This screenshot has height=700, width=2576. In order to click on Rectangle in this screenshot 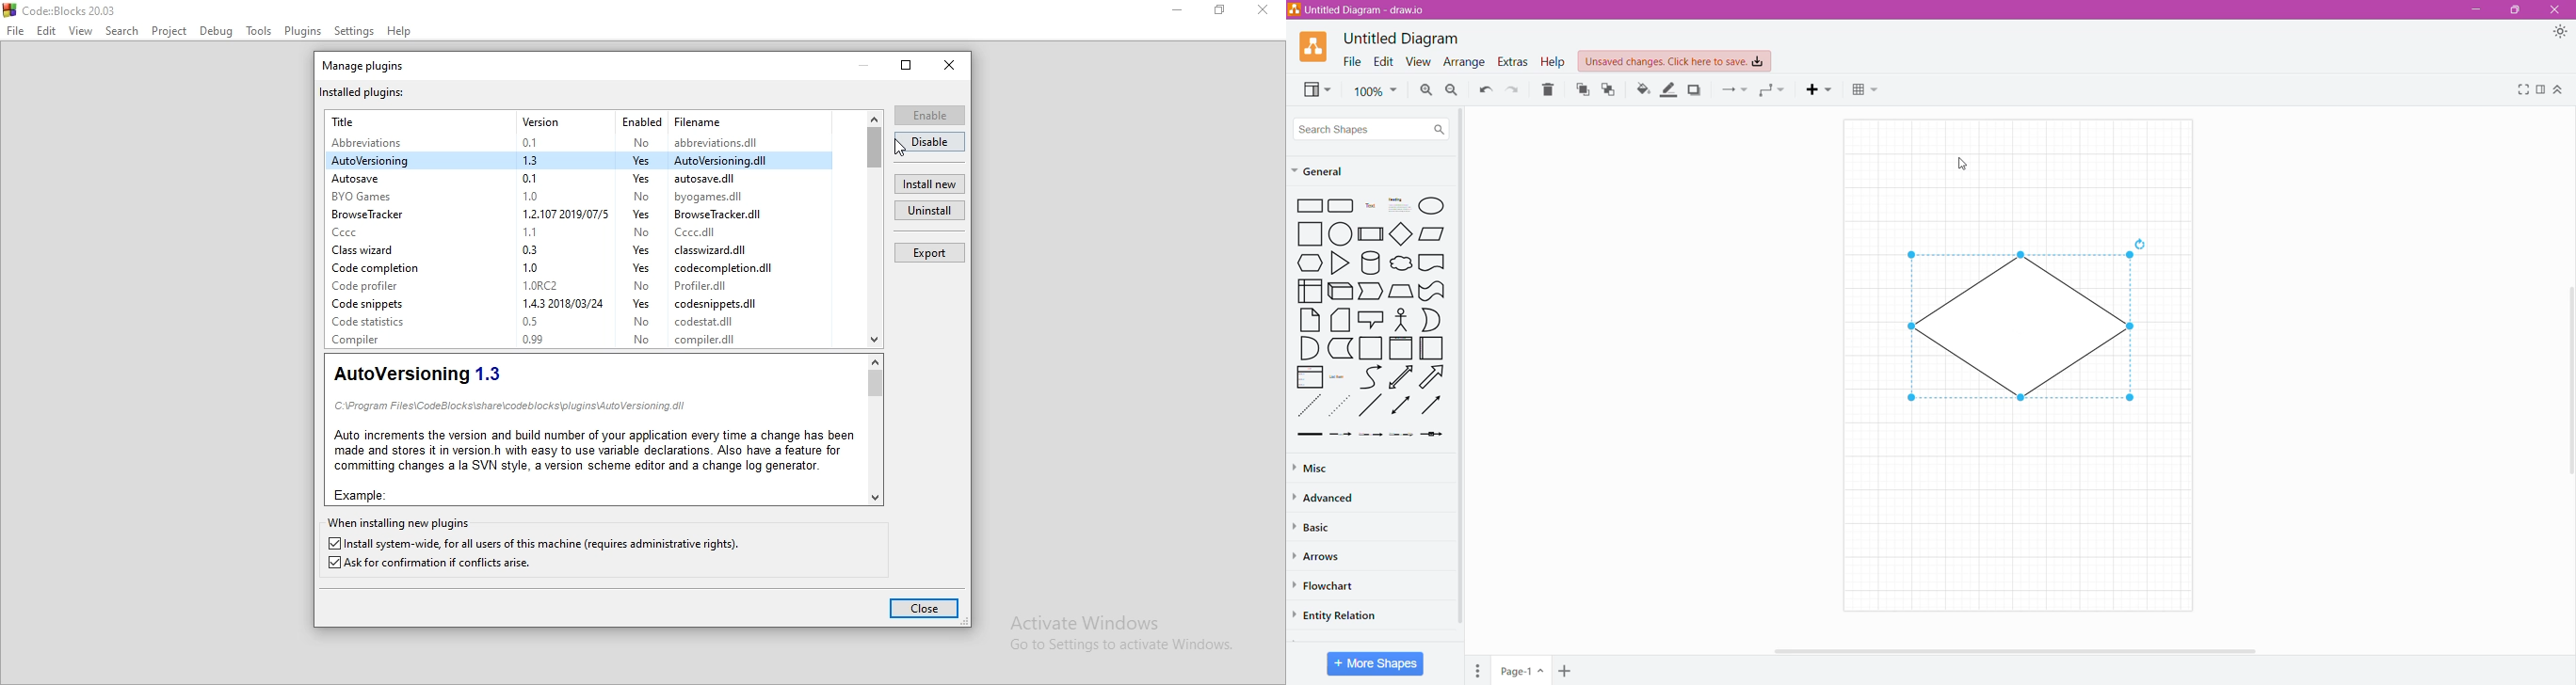, I will do `click(1310, 206)`.